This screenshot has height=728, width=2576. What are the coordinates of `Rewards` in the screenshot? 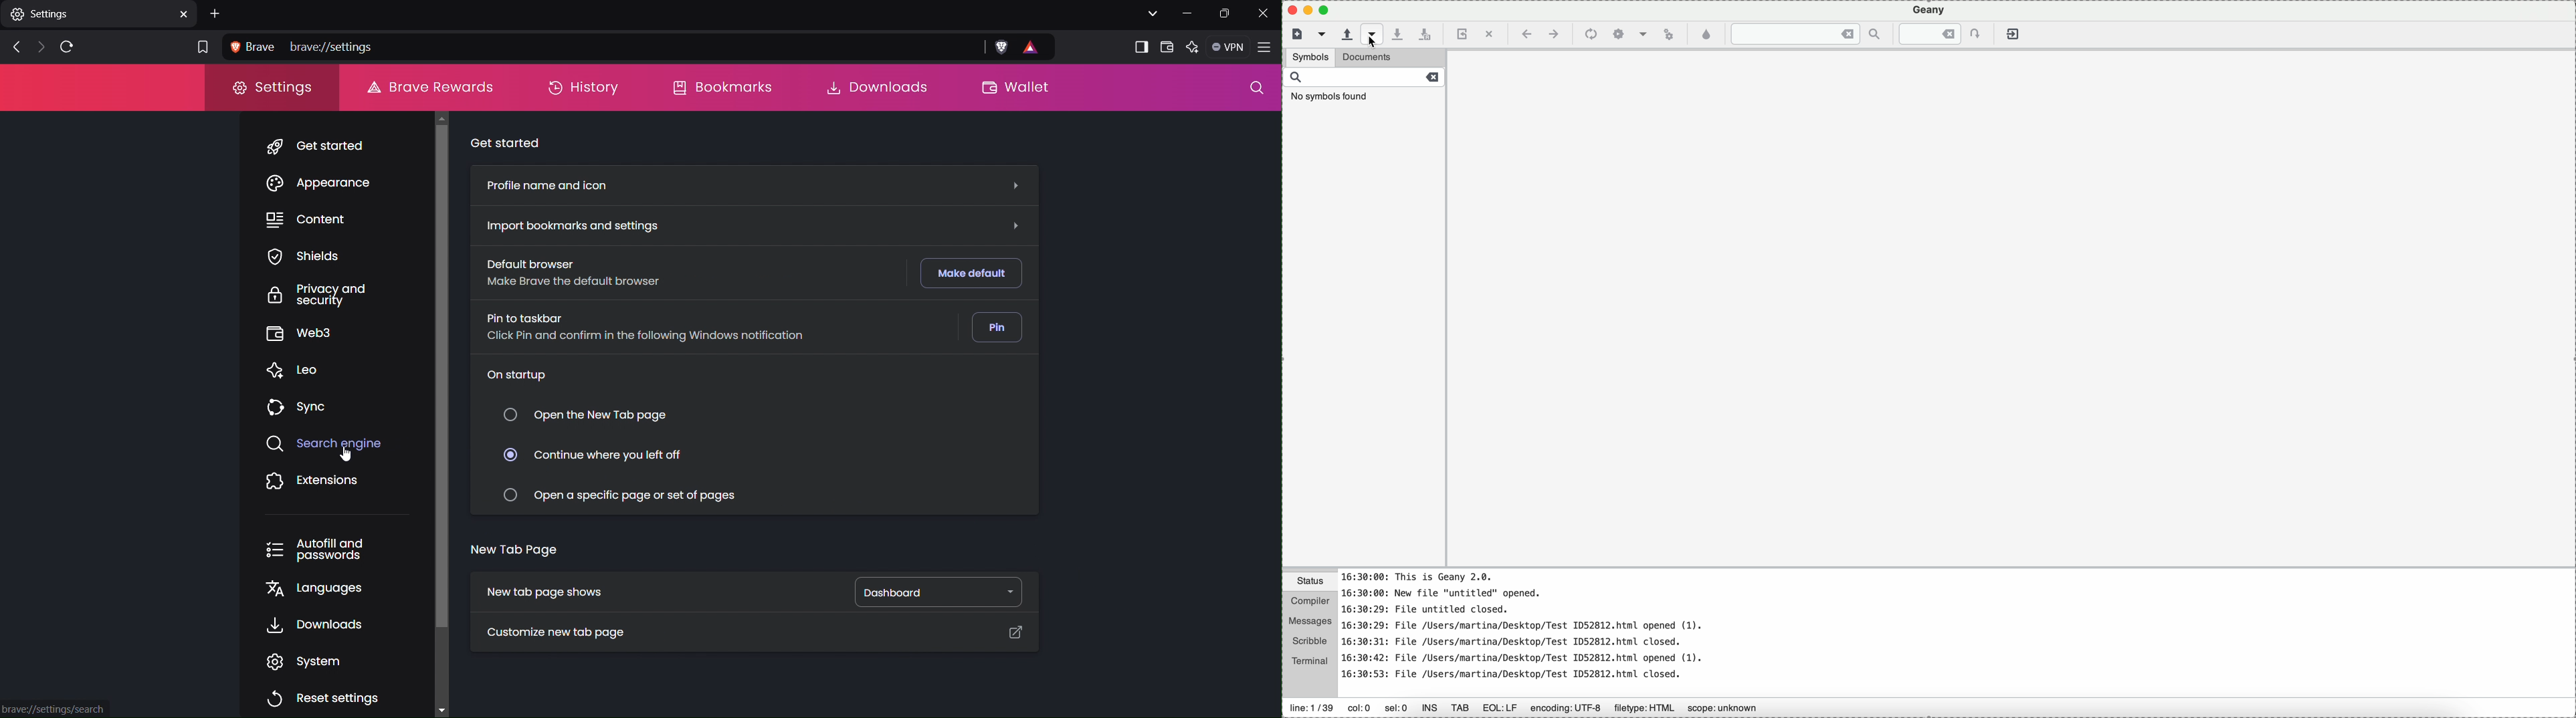 It's located at (1037, 47).